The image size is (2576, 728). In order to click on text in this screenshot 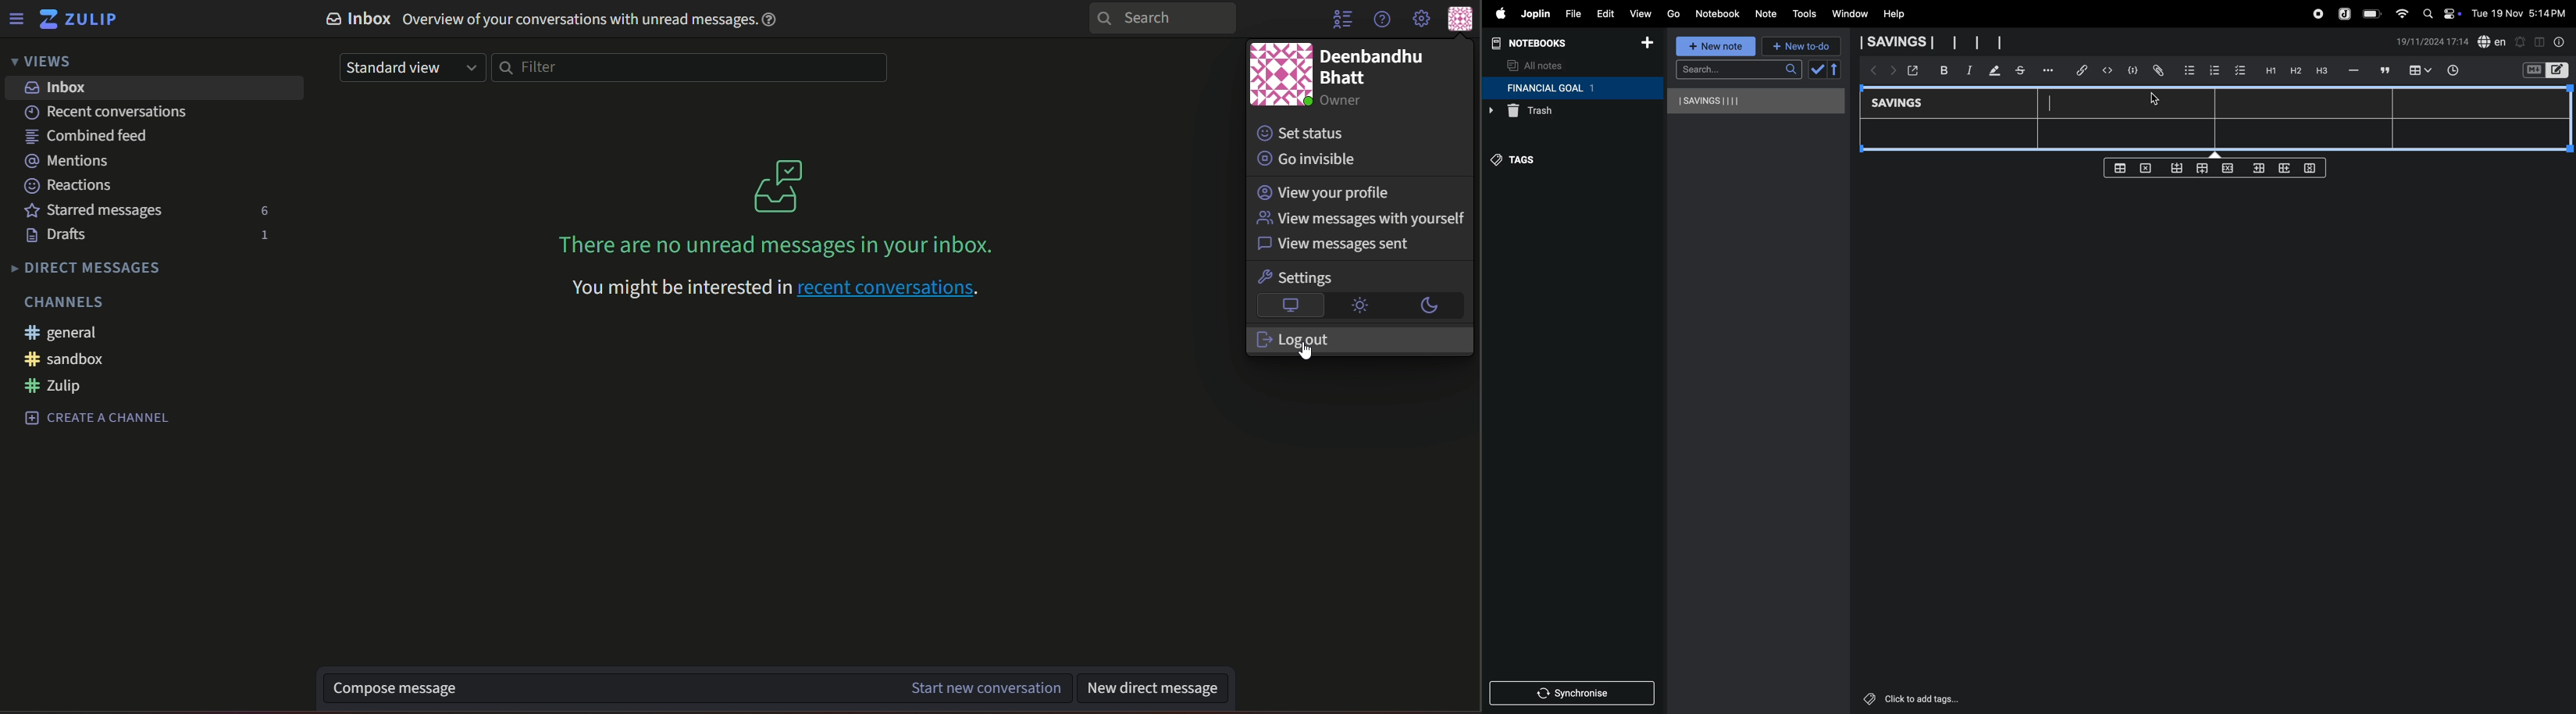, I will do `click(1359, 217)`.